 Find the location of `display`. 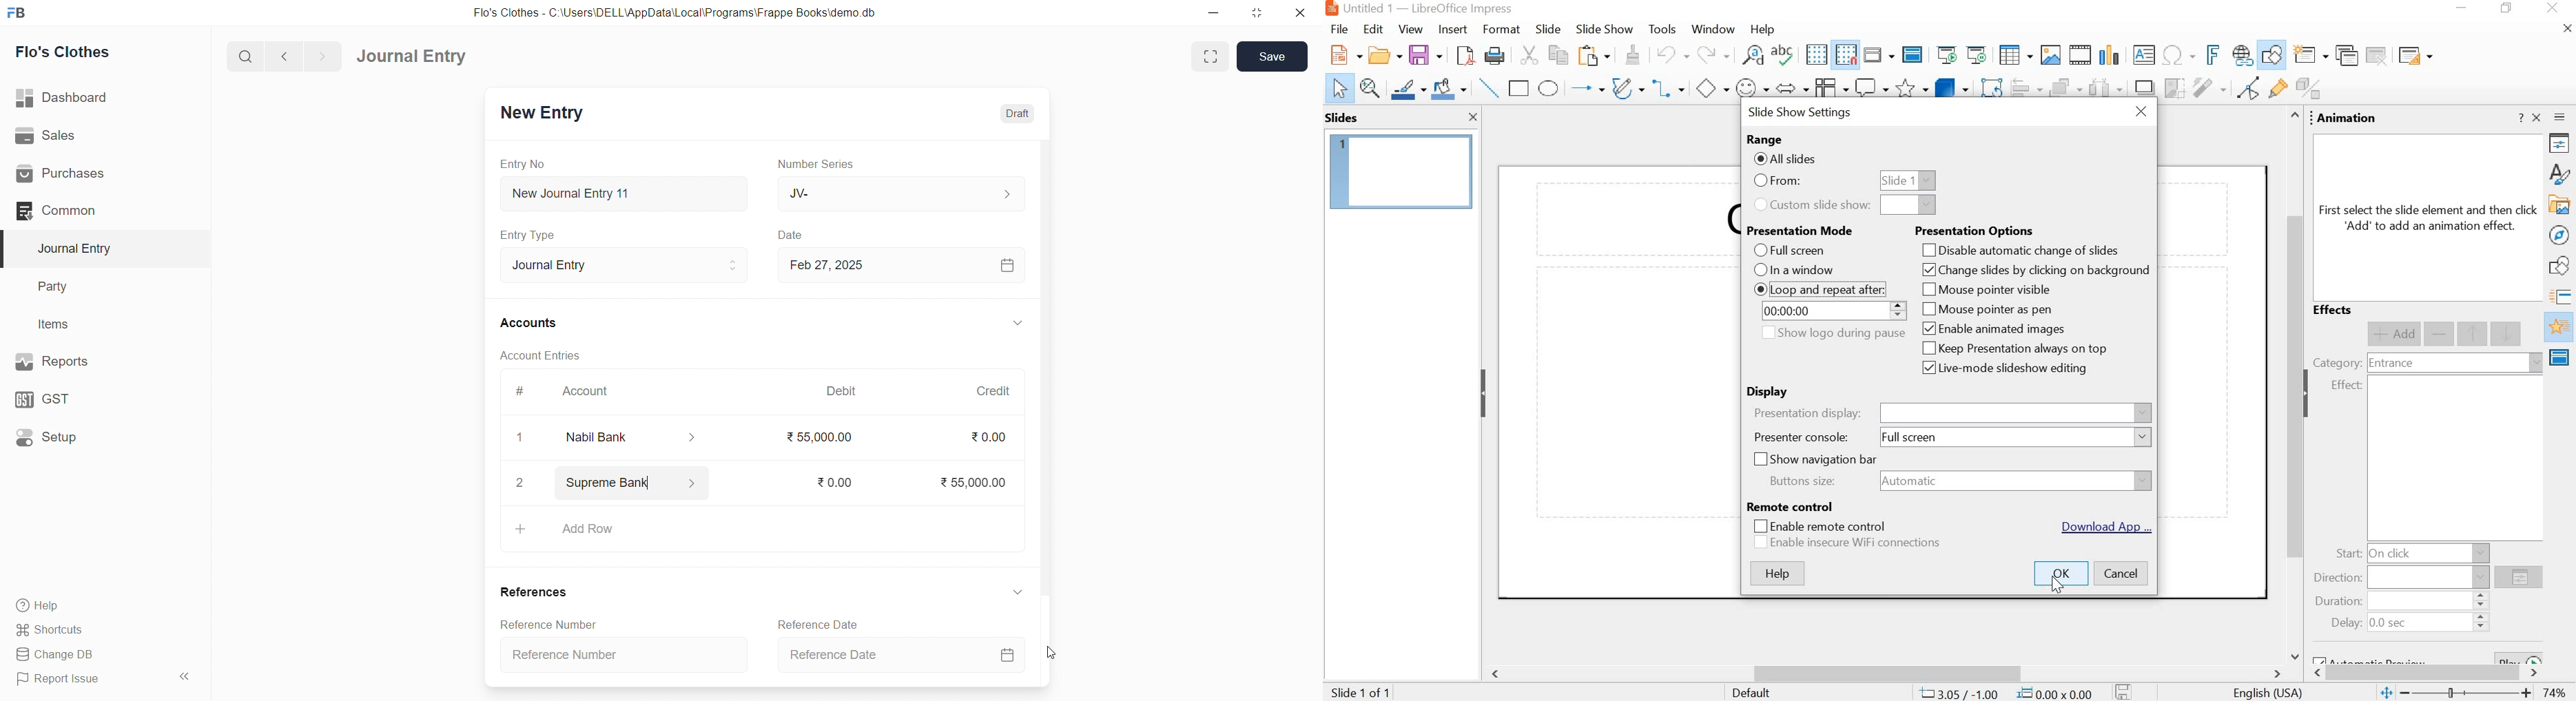

display is located at coordinates (1771, 392).